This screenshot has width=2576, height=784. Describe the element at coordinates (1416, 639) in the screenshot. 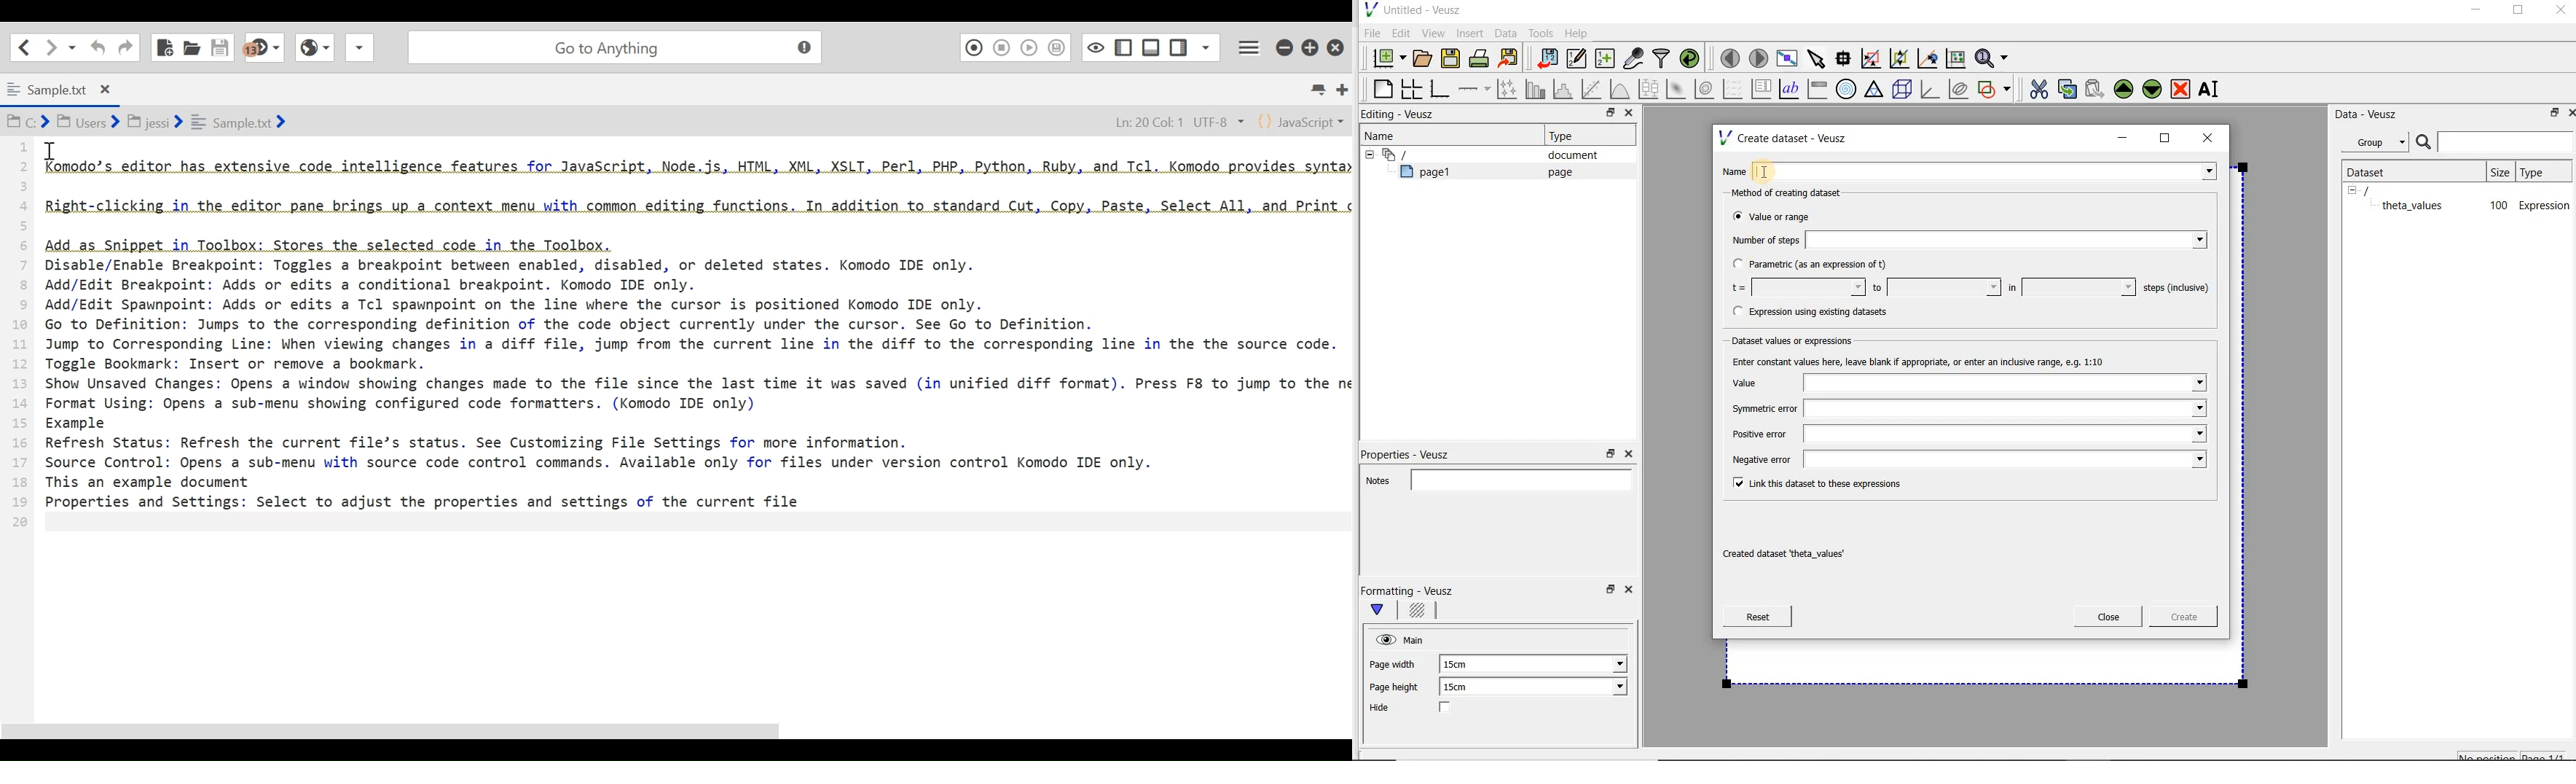

I see `Main` at that location.